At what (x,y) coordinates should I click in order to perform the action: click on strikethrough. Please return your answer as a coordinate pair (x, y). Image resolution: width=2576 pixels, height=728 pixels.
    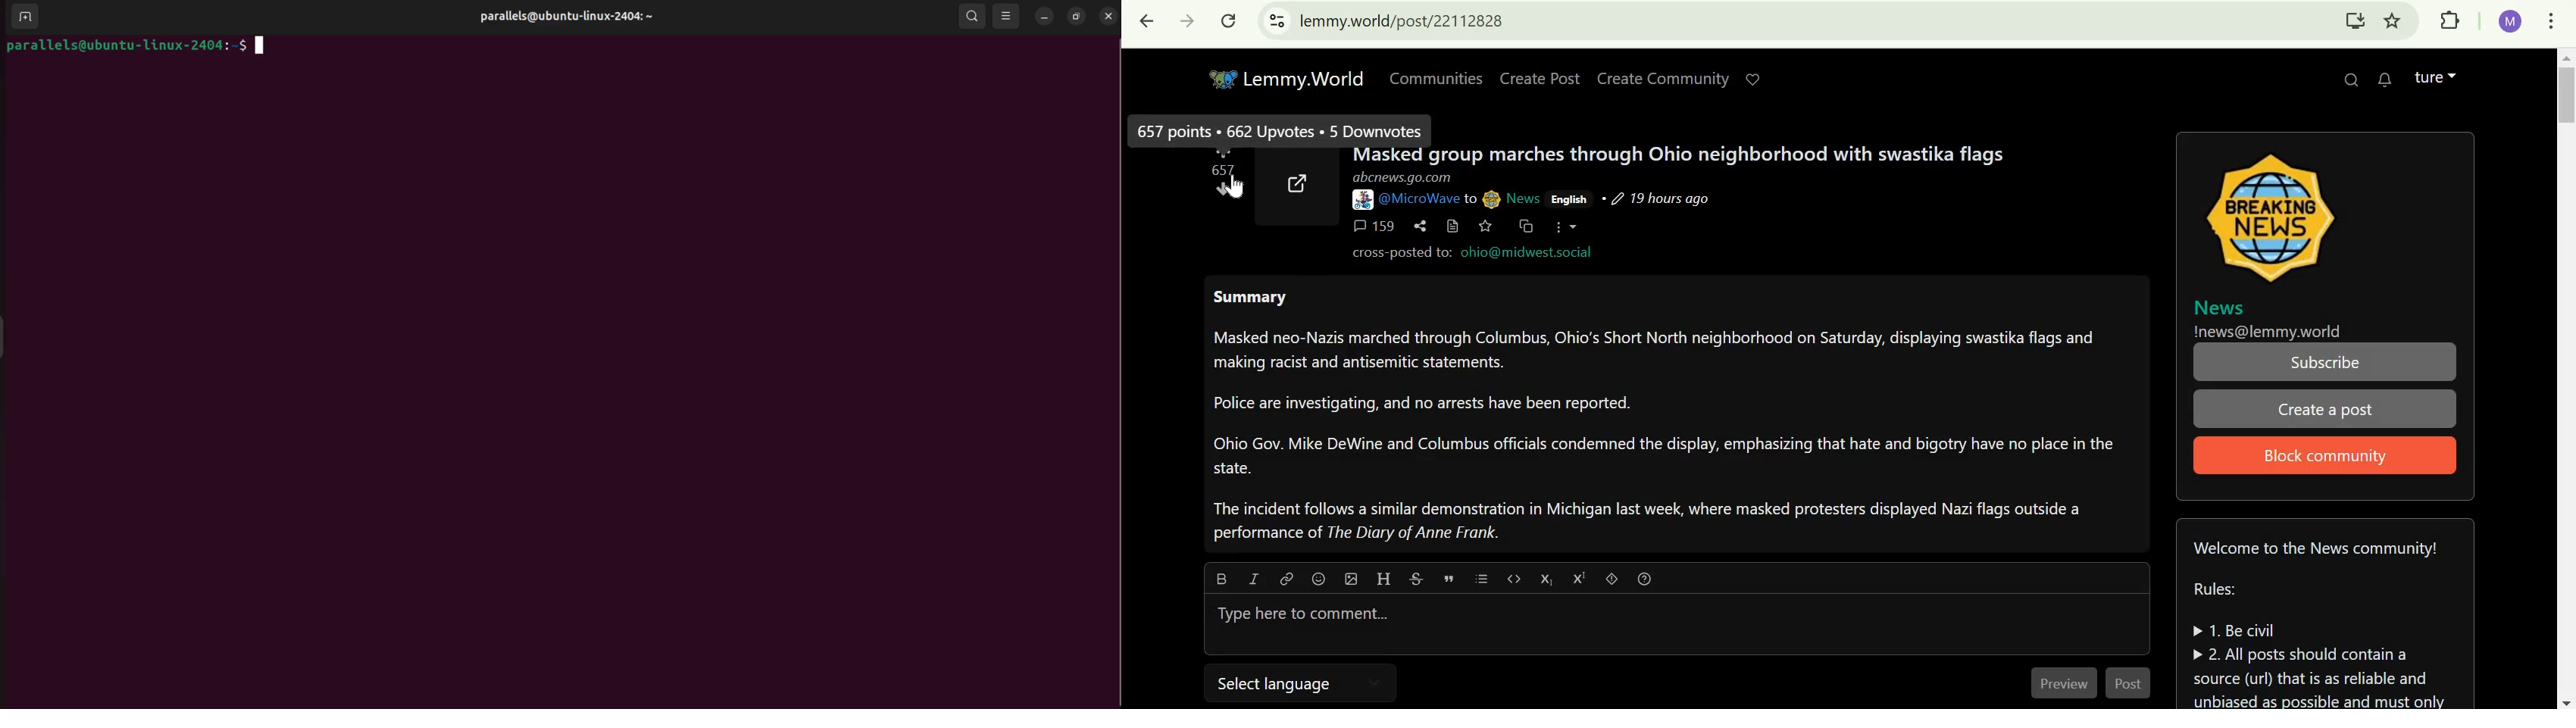
    Looking at the image, I should click on (1415, 579).